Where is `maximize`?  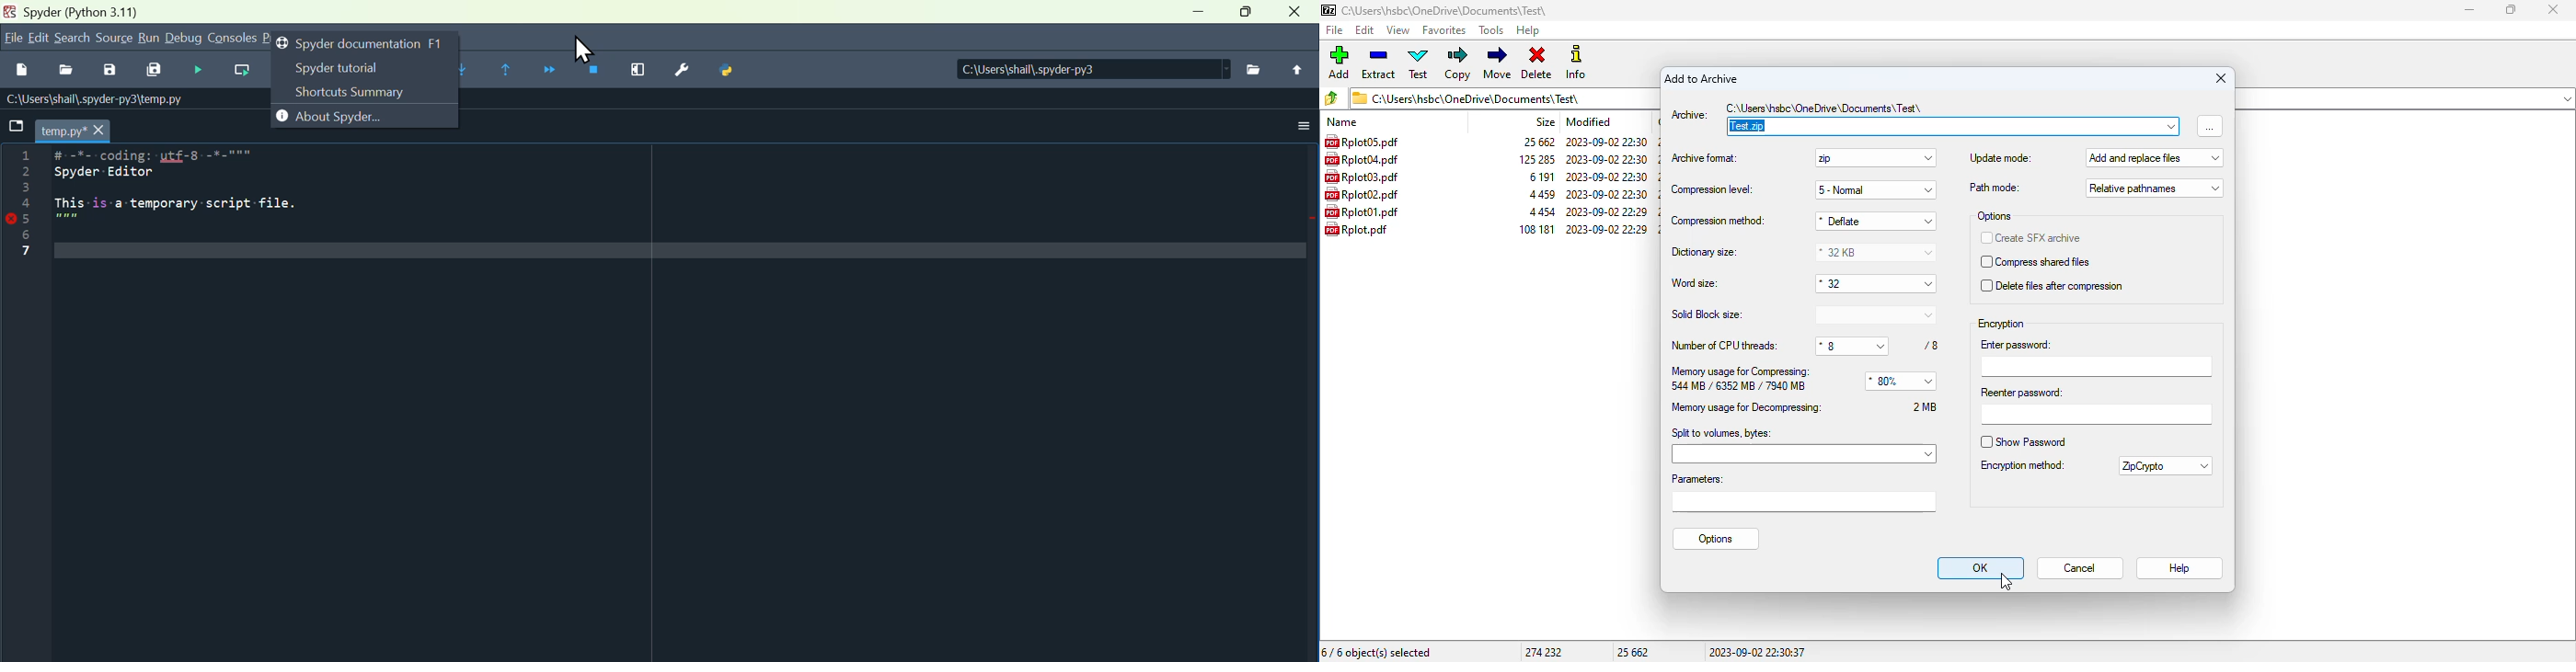 maximize is located at coordinates (1246, 12).